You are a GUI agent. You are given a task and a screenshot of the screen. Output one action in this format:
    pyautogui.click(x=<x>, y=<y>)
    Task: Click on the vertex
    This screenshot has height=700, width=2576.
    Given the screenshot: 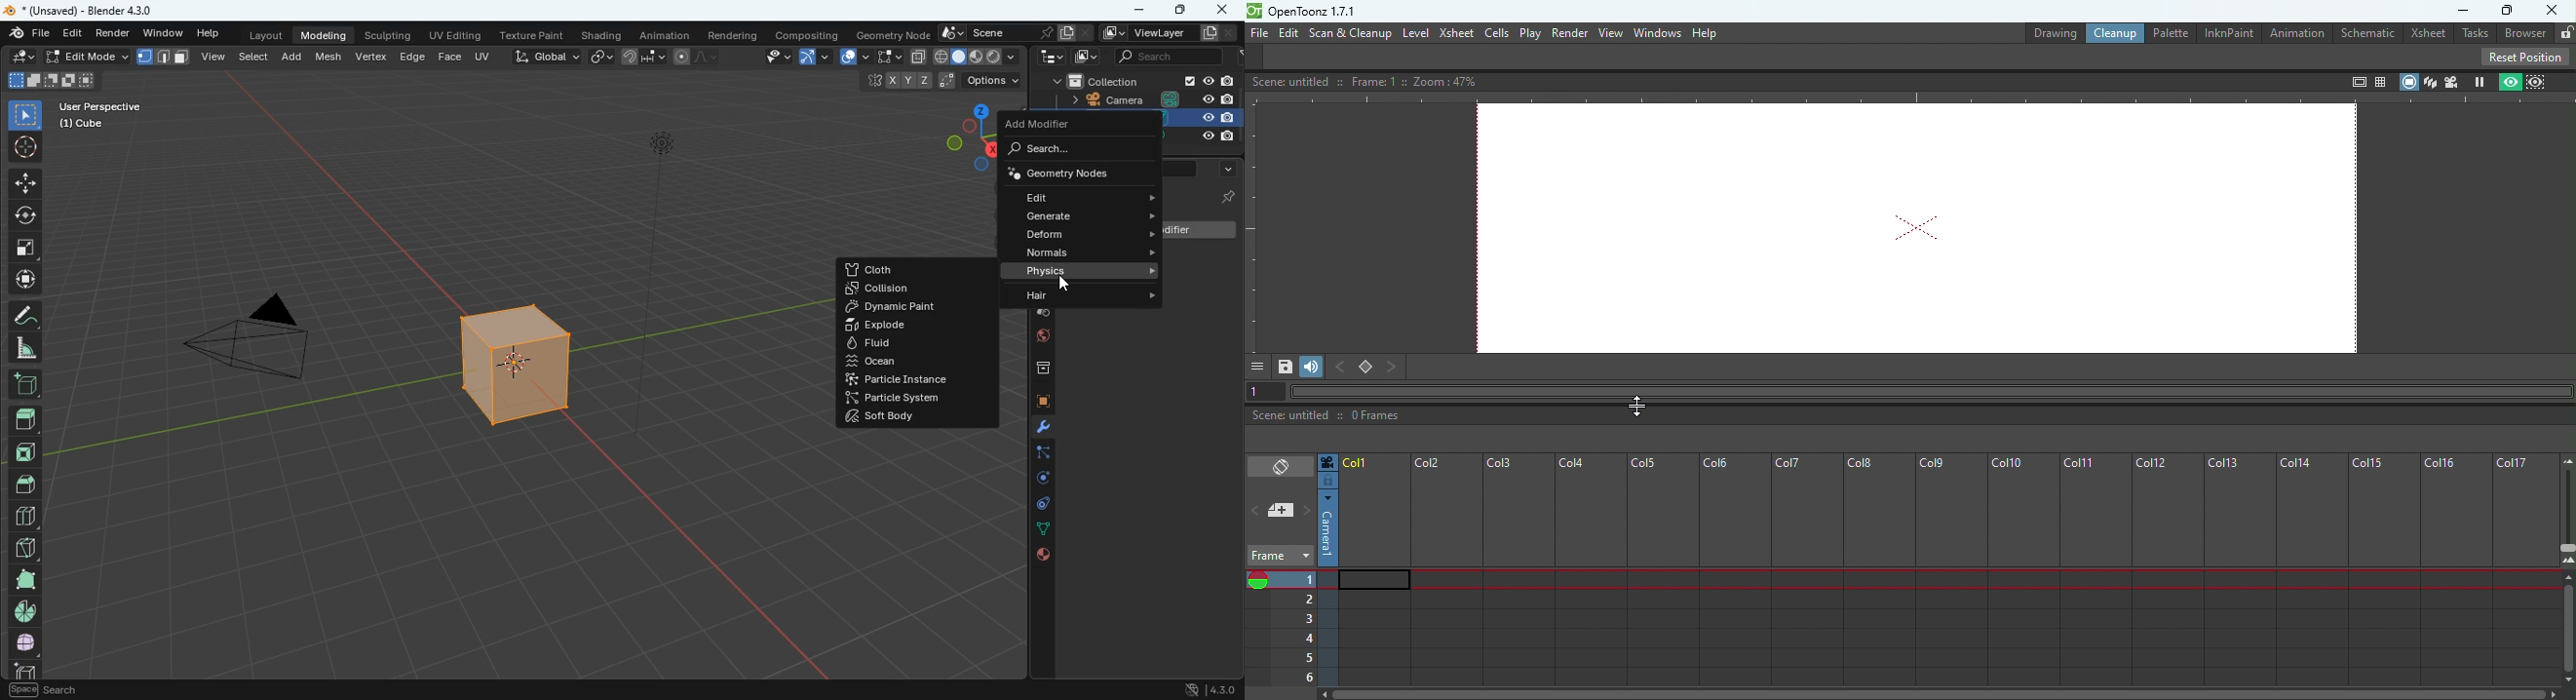 What is the action you would take?
    pyautogui.click(x=373, y=57)
    